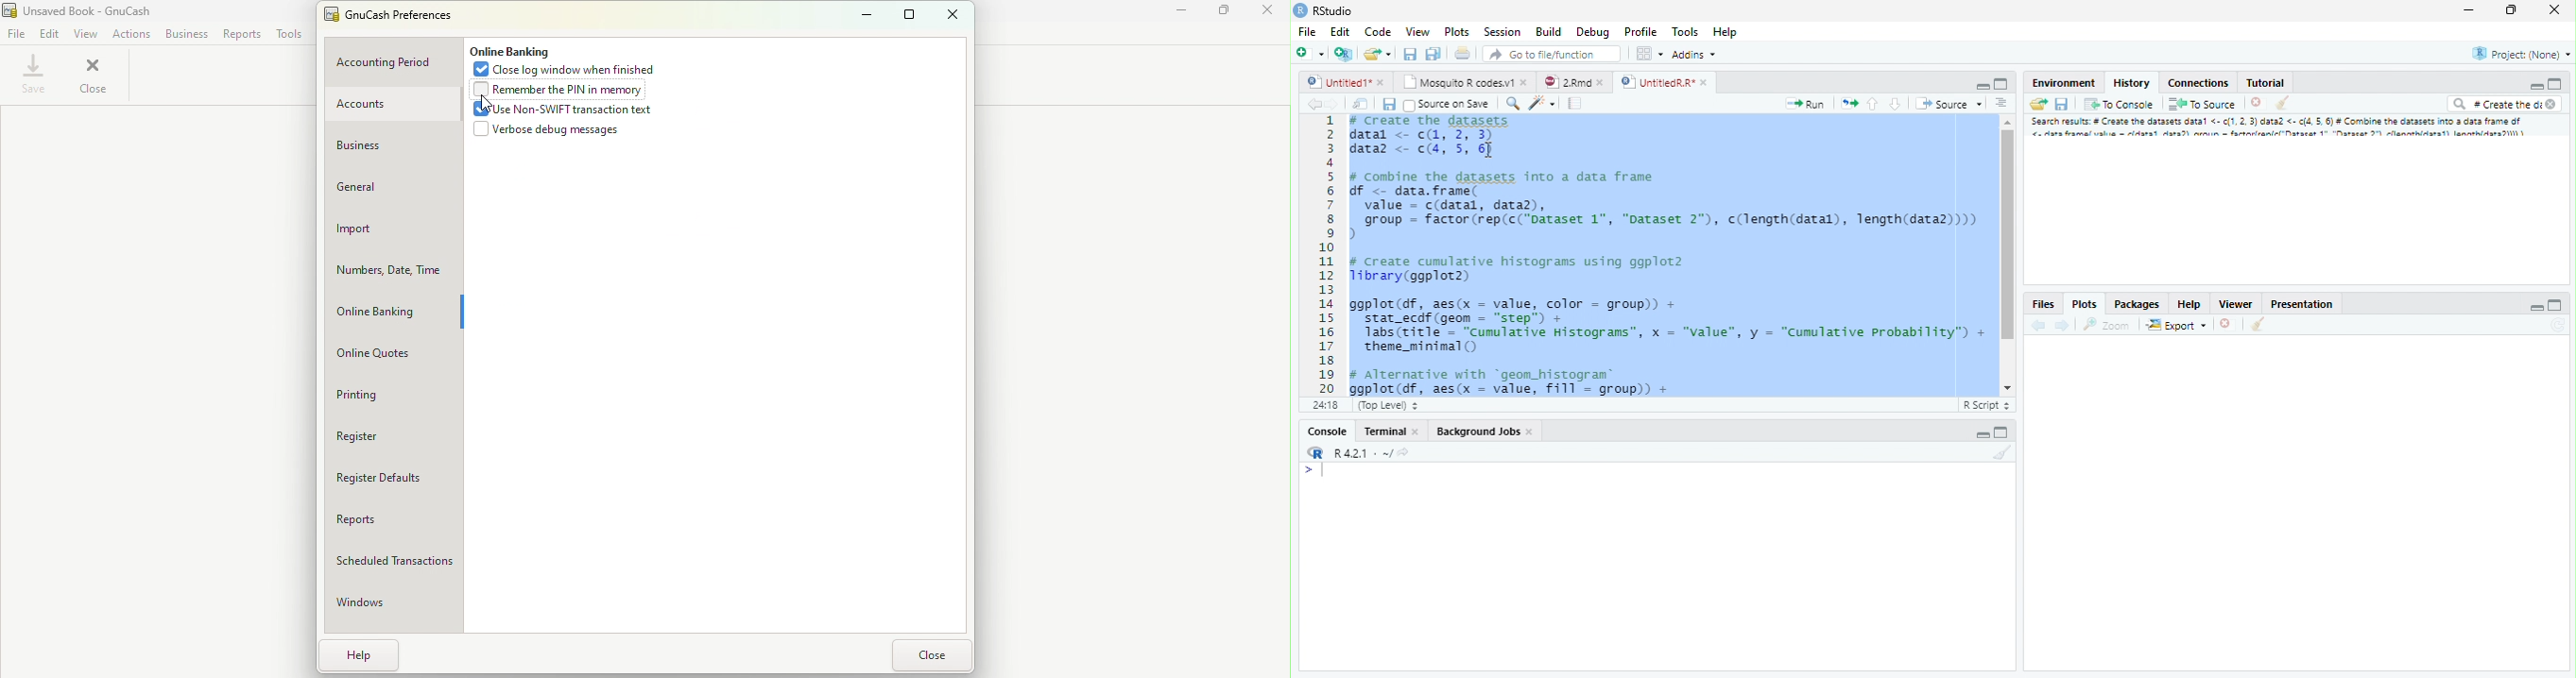 This screenshot has width=2576, height=700. What do you see at coordinates (1574, 105) in the screenshot?
I see `Pages` at bounding box center [1574, 105].